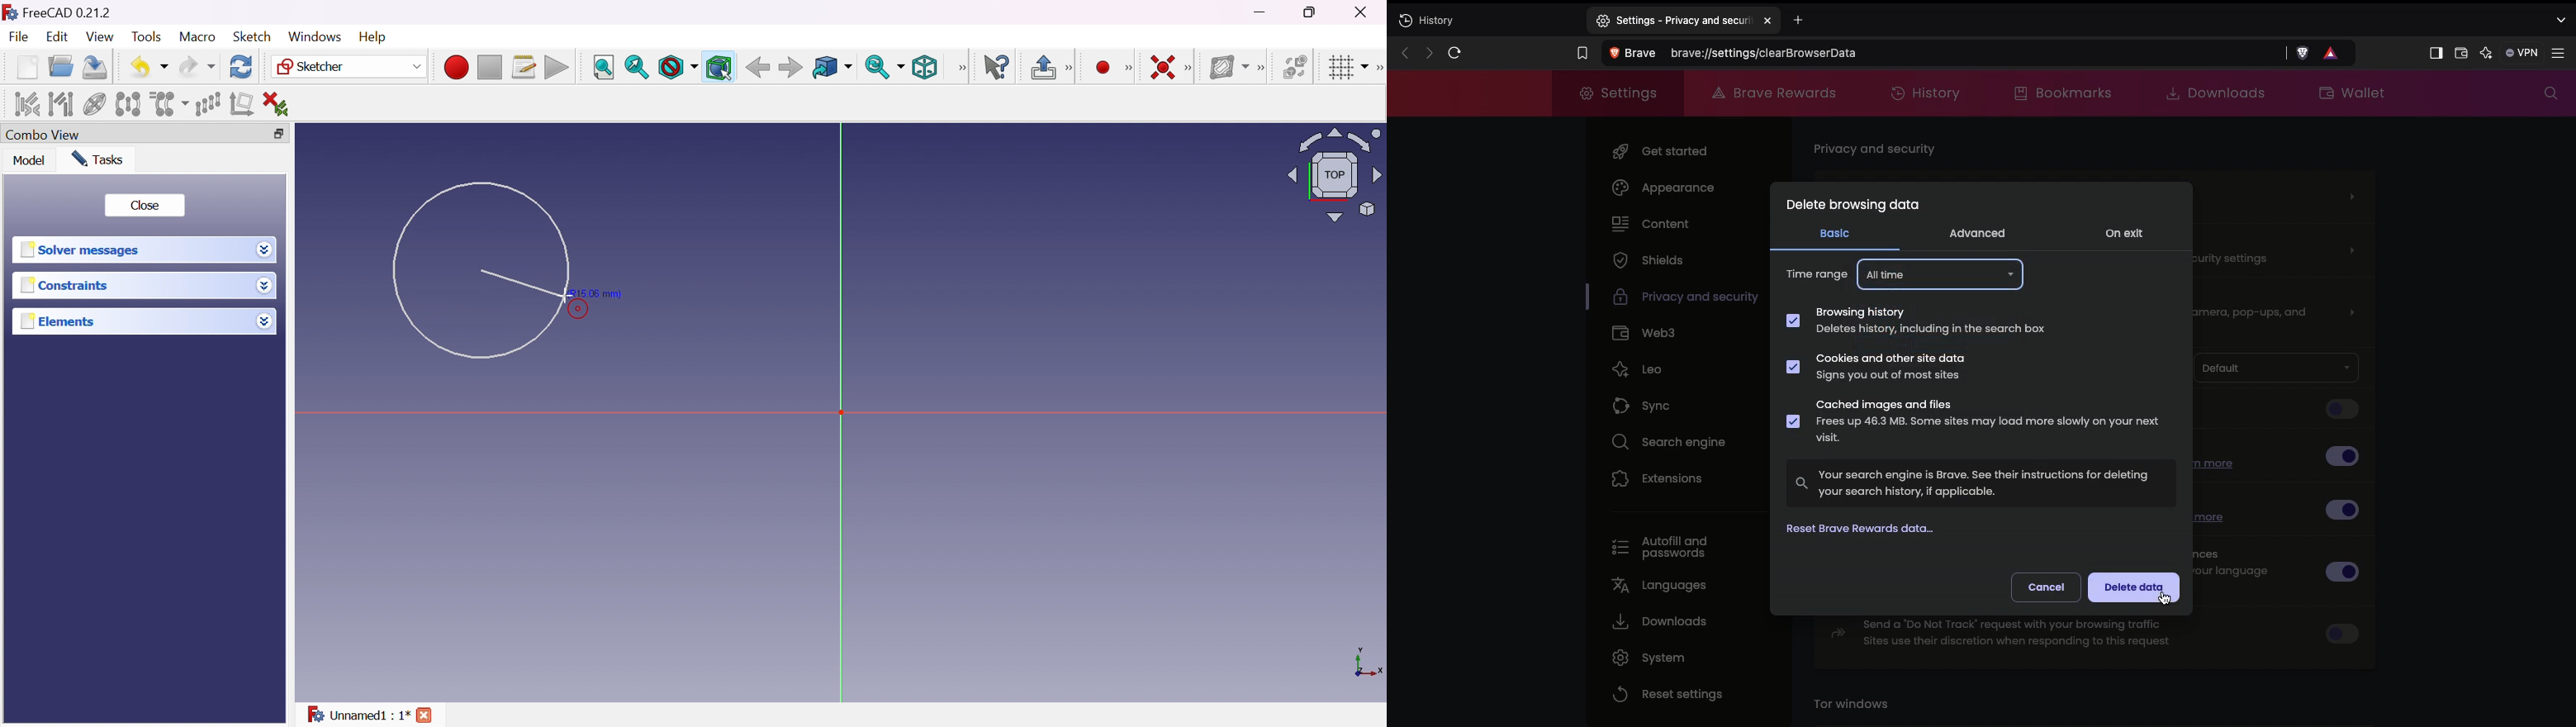  Describe the element at coordinates (242, 105) in the screenshot. I see `Remove axes alignment` at that location.